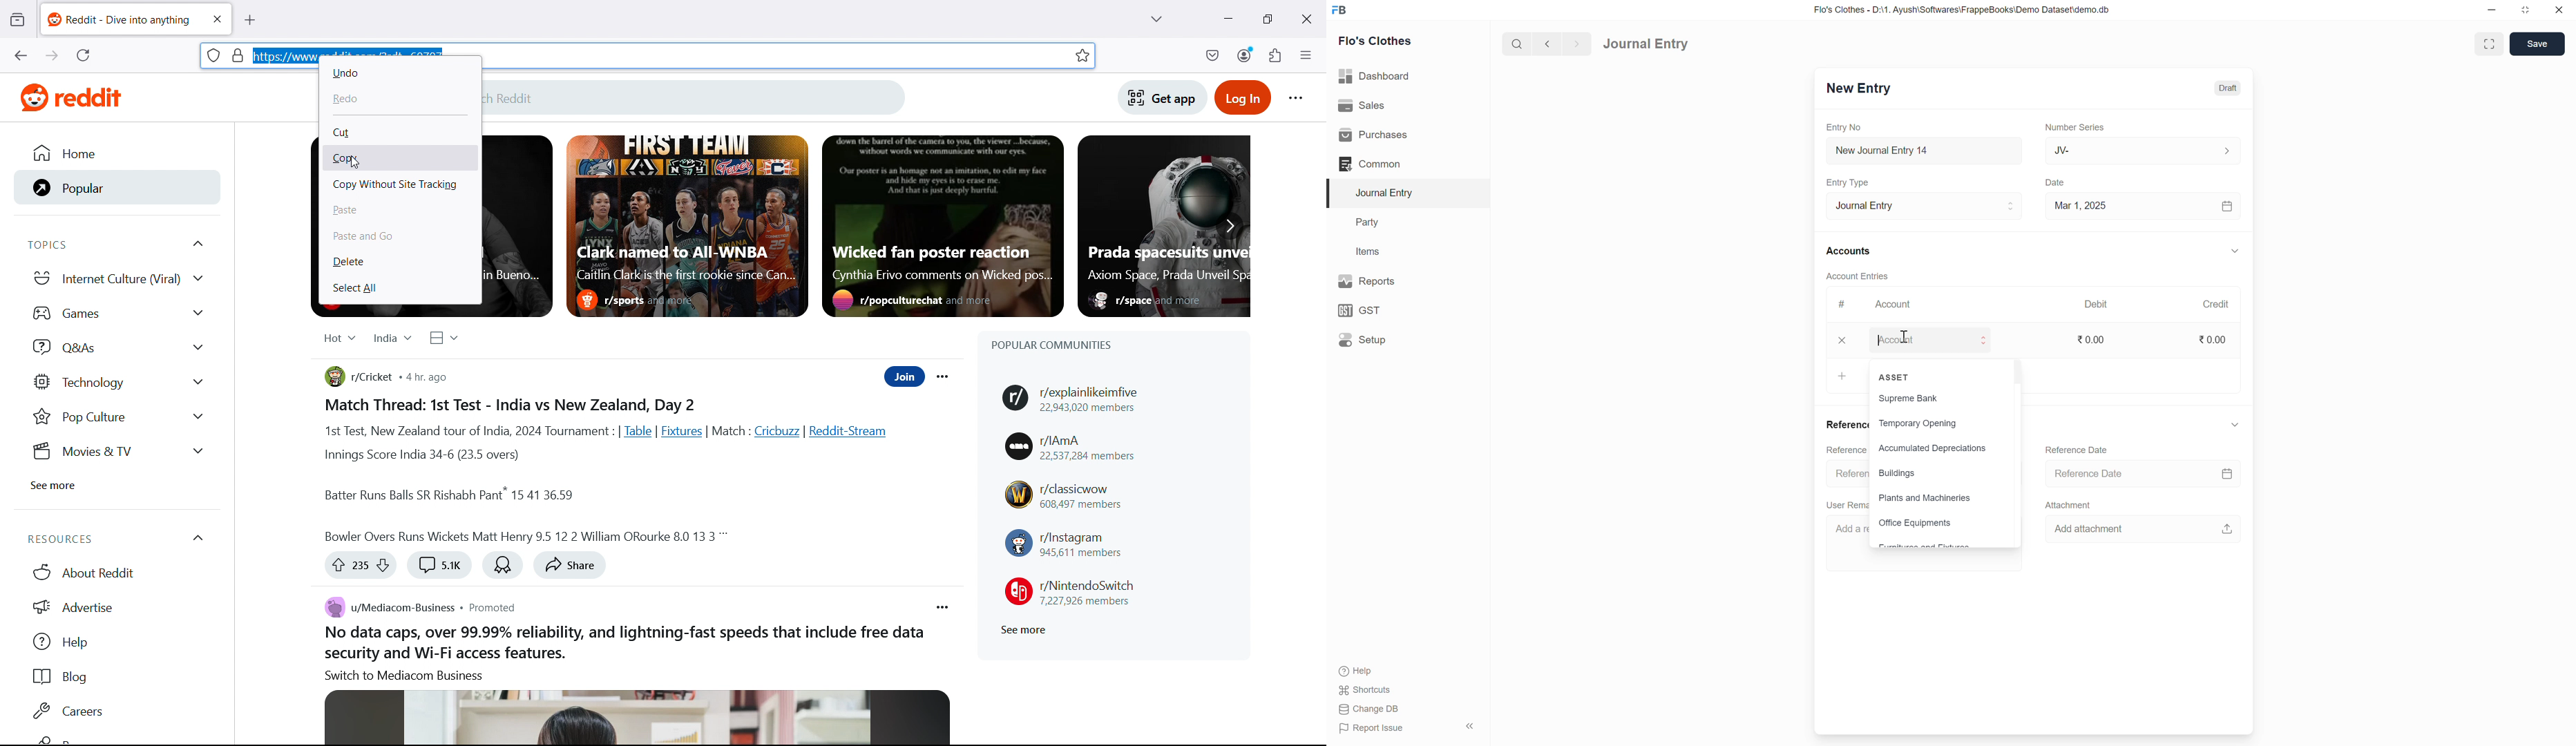 Image resolution: width=2576 pixels, height=756 pixels. What do you see at coordinates (400, 184) in the screenshot?
I see `copy without site tracking` at bounding box center [400, 184].